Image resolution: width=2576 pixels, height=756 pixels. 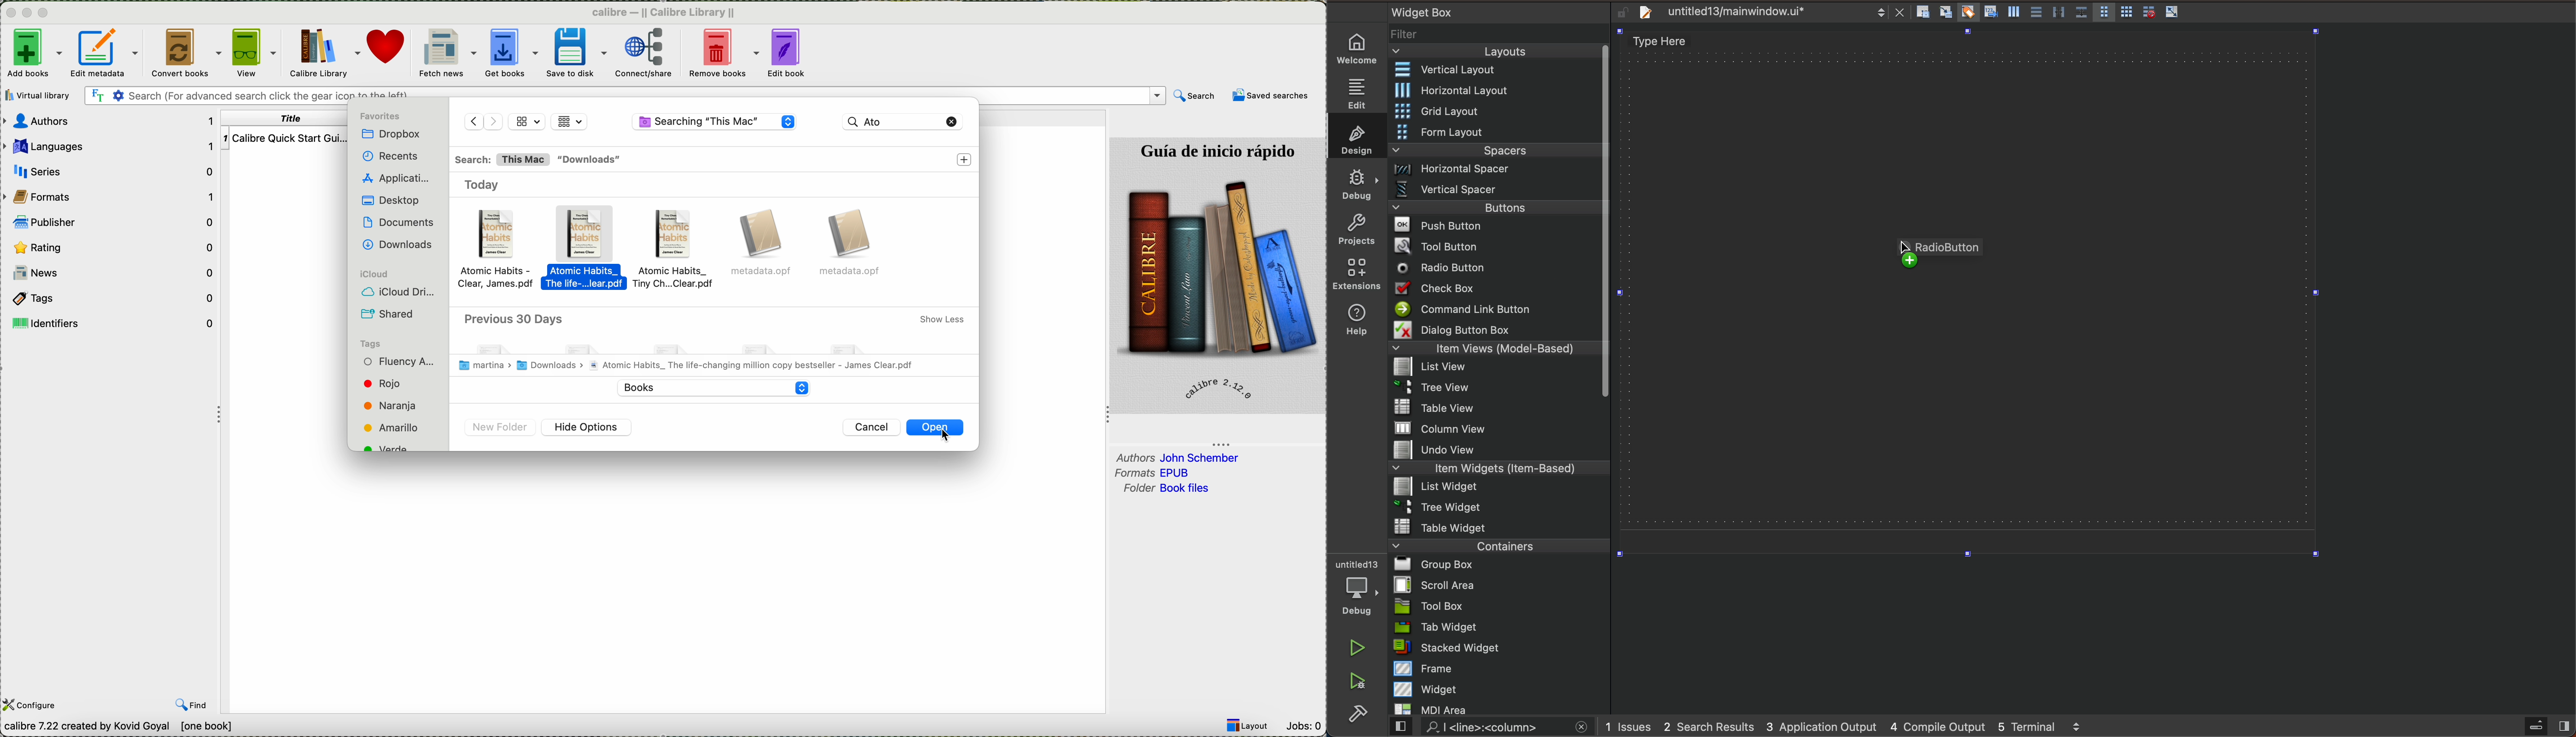 I want to click on sidebar , so click(x=2538, y=727).